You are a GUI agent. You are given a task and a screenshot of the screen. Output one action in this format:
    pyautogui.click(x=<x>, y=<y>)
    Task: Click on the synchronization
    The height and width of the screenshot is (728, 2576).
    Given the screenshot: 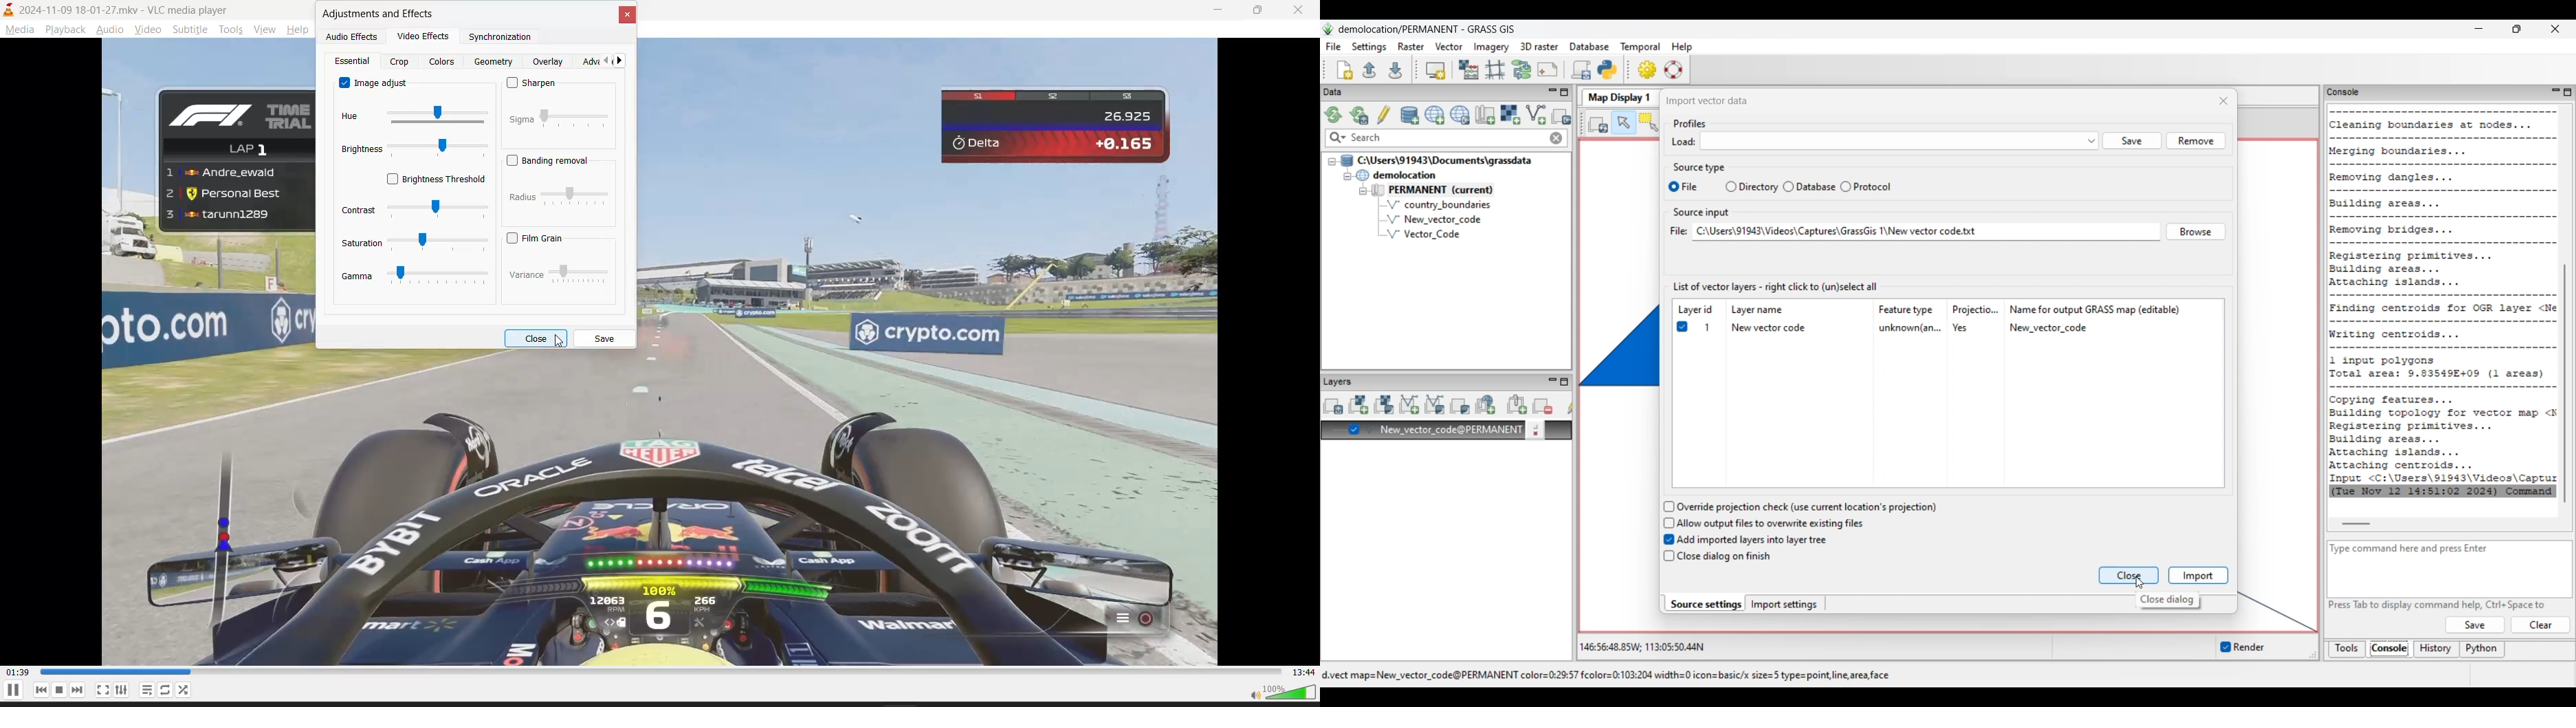 What is the action you would take?
    pyautogui.click(x=501, y=37)
    